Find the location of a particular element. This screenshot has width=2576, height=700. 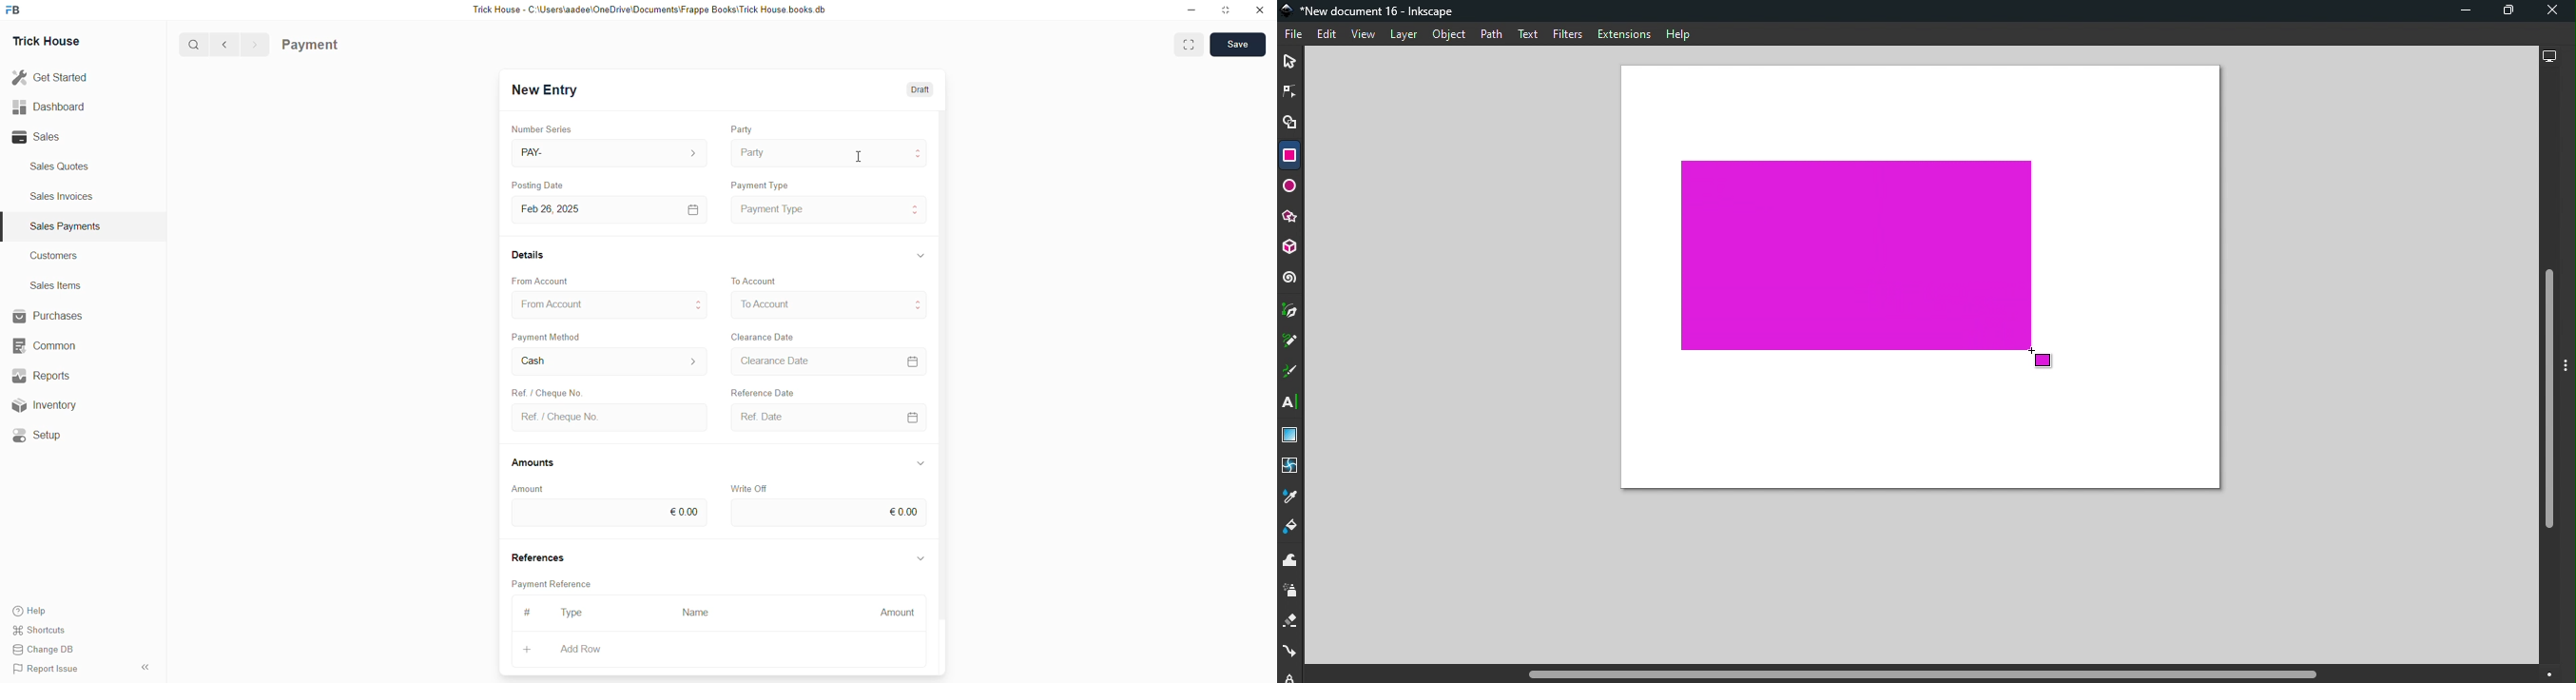

References is located at coordinates (537, 555).